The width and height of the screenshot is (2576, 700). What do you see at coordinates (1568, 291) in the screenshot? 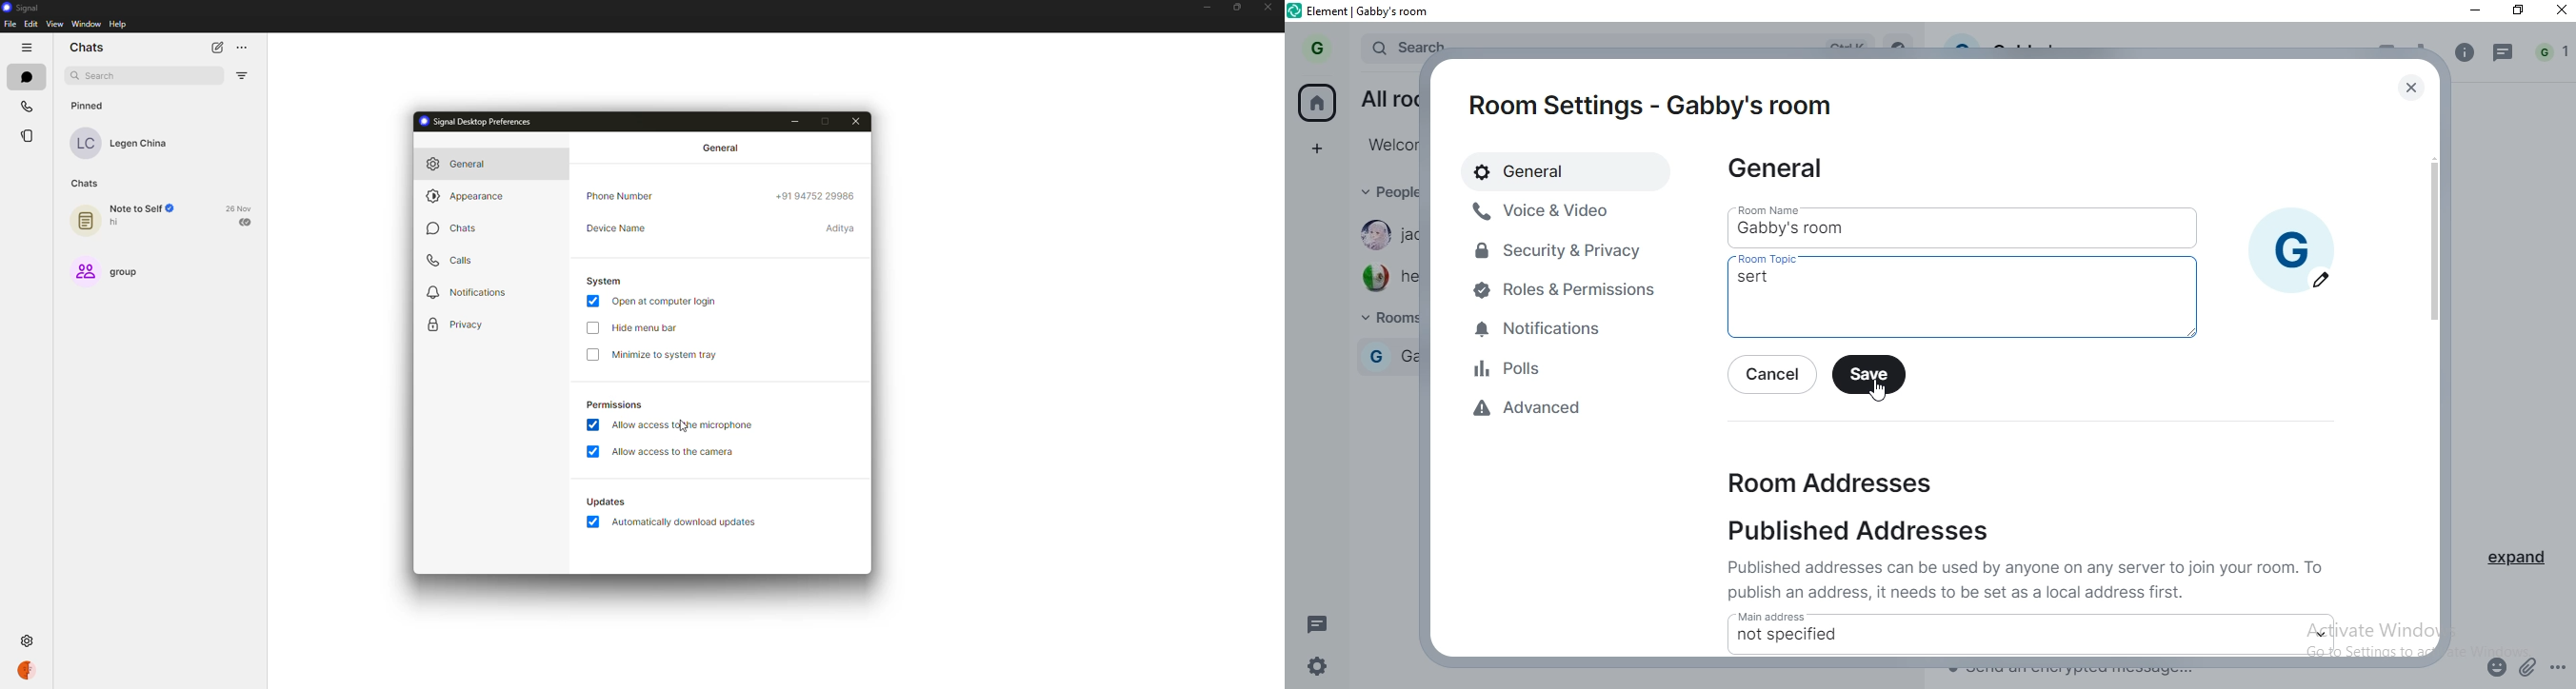
I see `roles & permissions` at bounding box center [1568, 291].